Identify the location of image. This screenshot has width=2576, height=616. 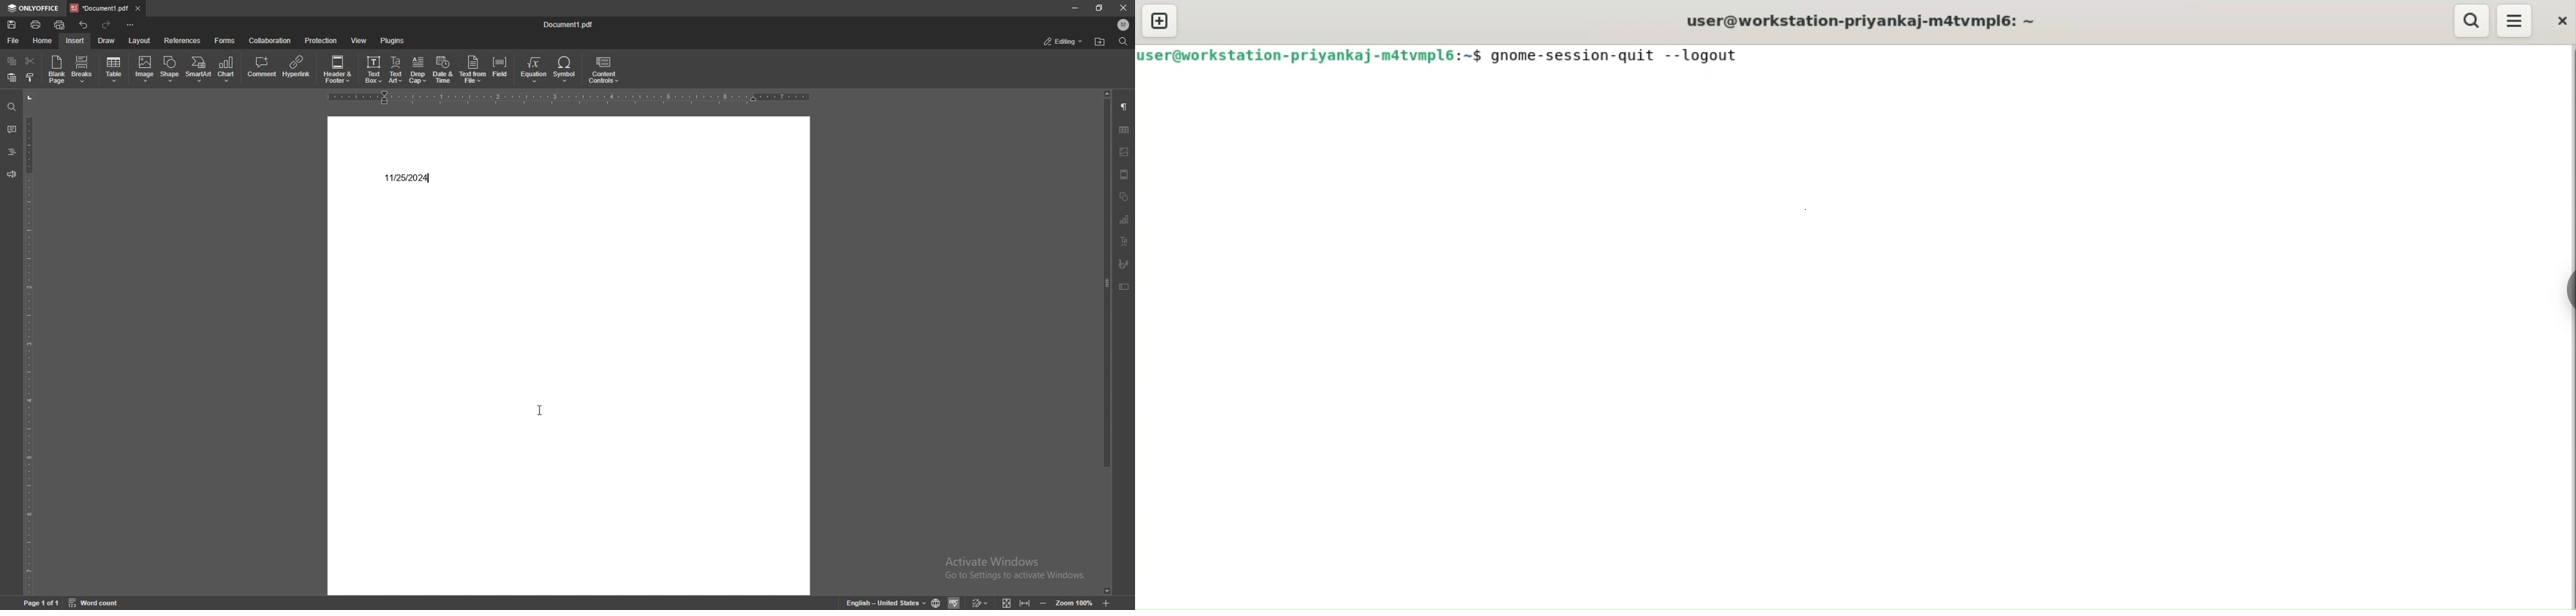
(143, 69).